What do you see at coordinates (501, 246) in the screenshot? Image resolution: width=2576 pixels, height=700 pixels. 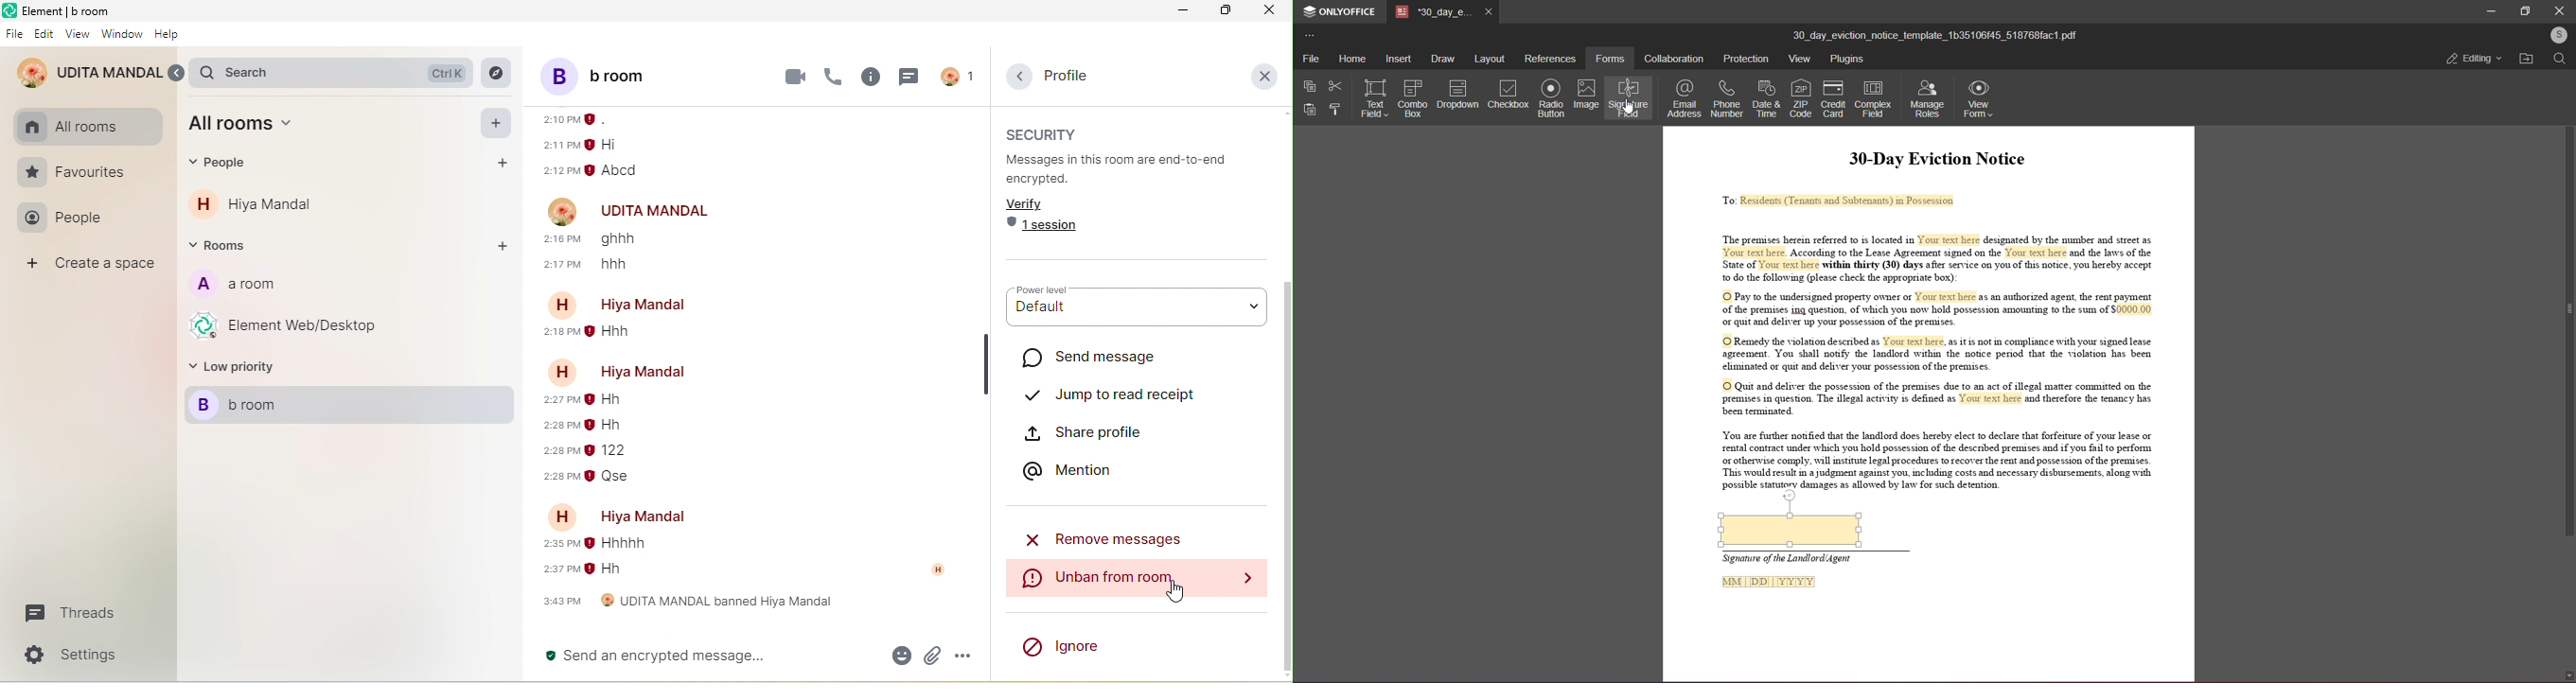 I see `add rooms` at bounding box center [501, 246].